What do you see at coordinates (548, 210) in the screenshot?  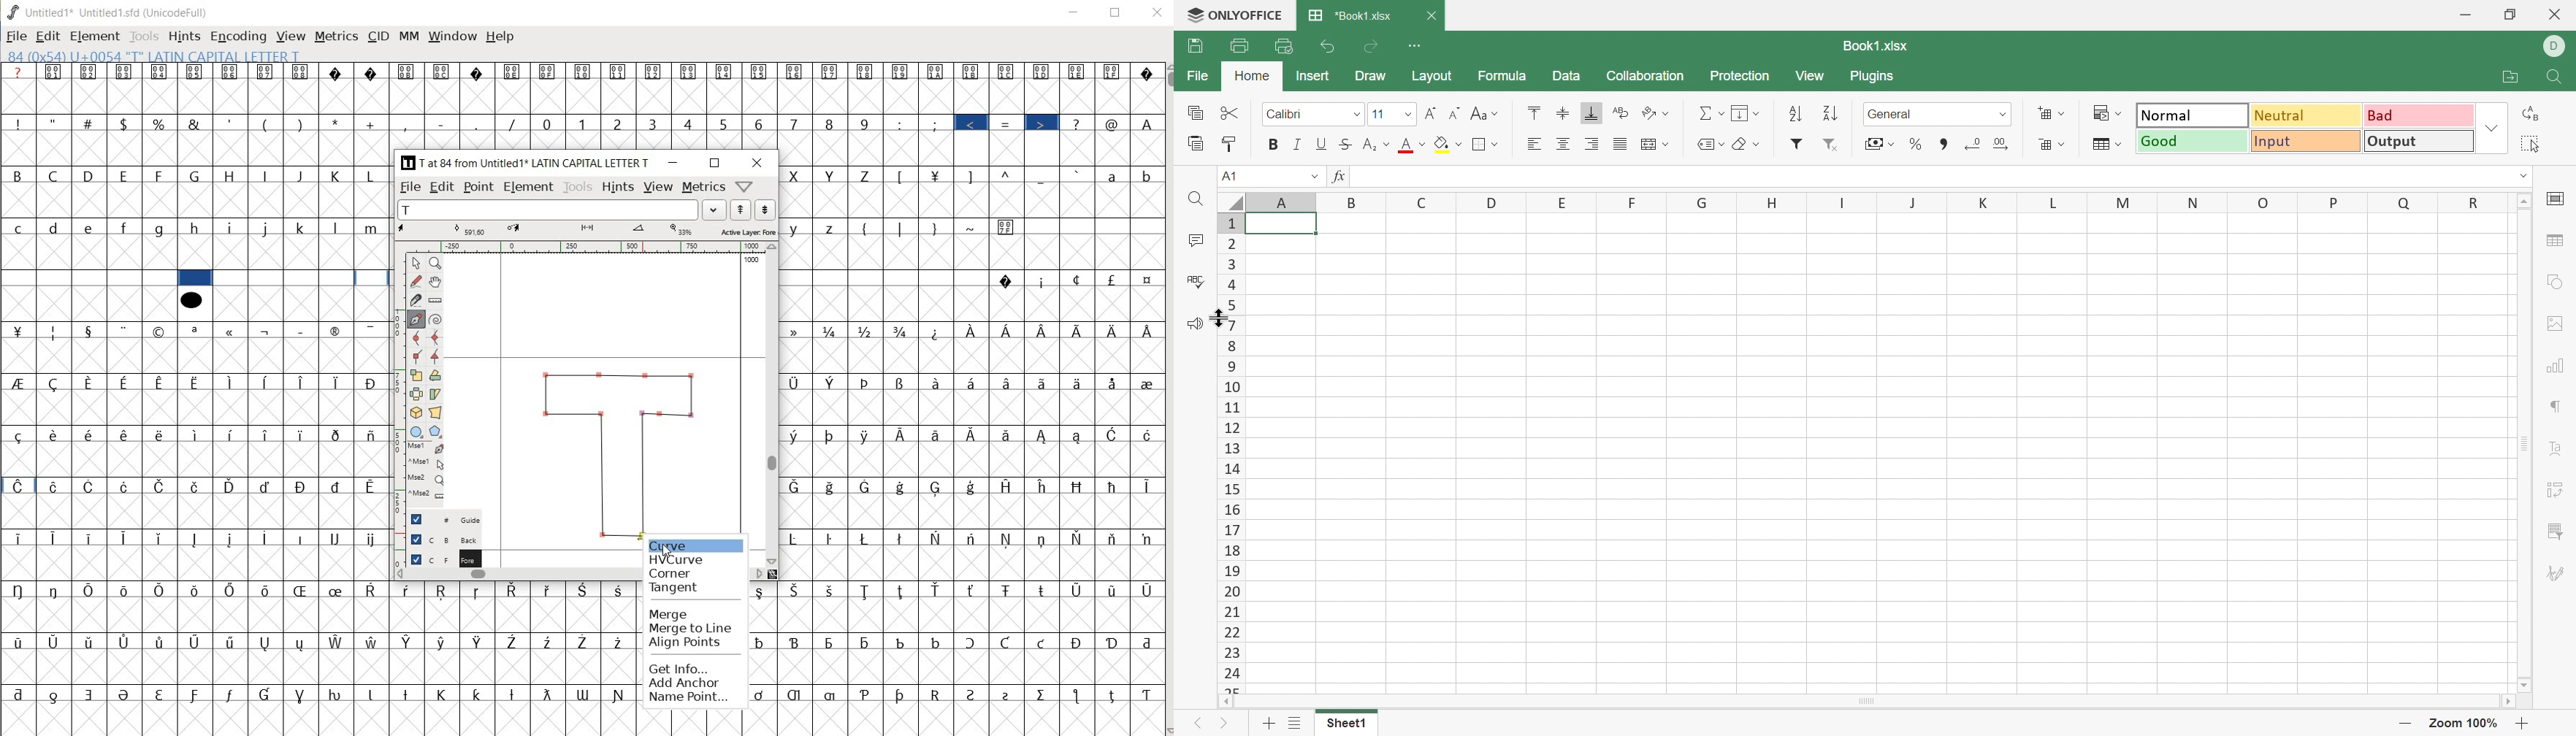 I see `T` at bounding box center [548, 210].